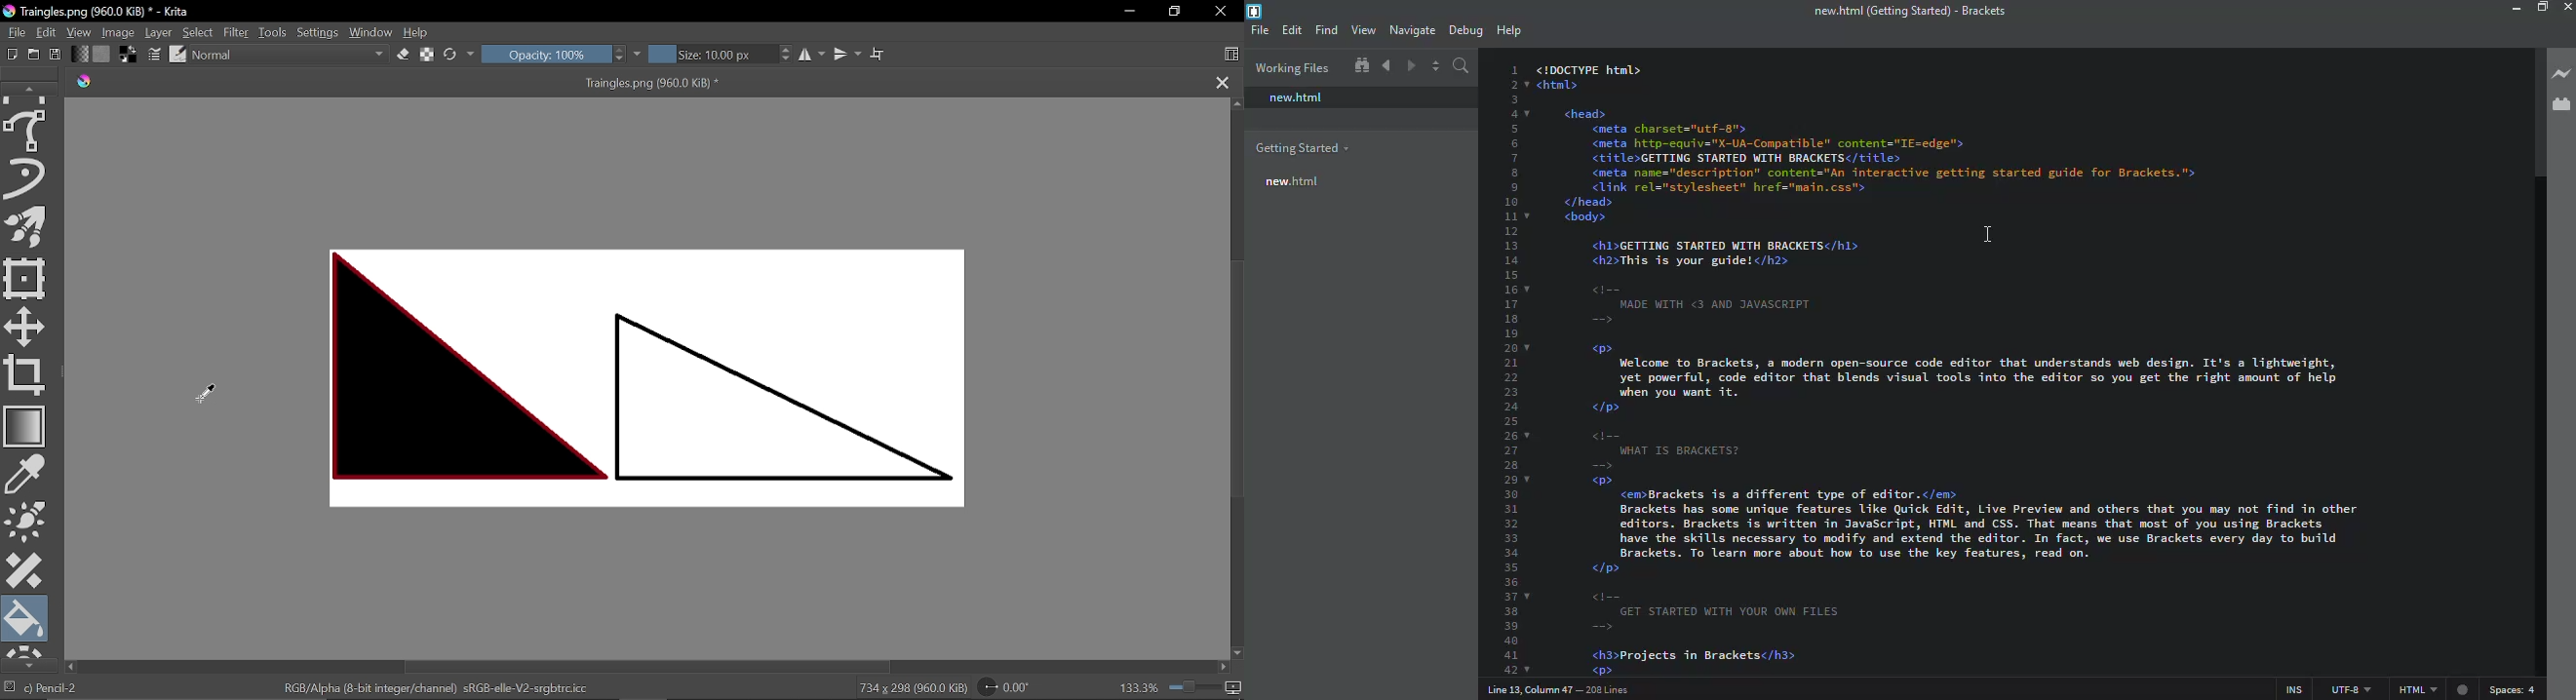 The height and width of the screenshot is (700, 2576). What do you see at coordinates (642, 668) in the screenshot?
I see `Horizontal scrollbar` at bounding box center [642, 668].